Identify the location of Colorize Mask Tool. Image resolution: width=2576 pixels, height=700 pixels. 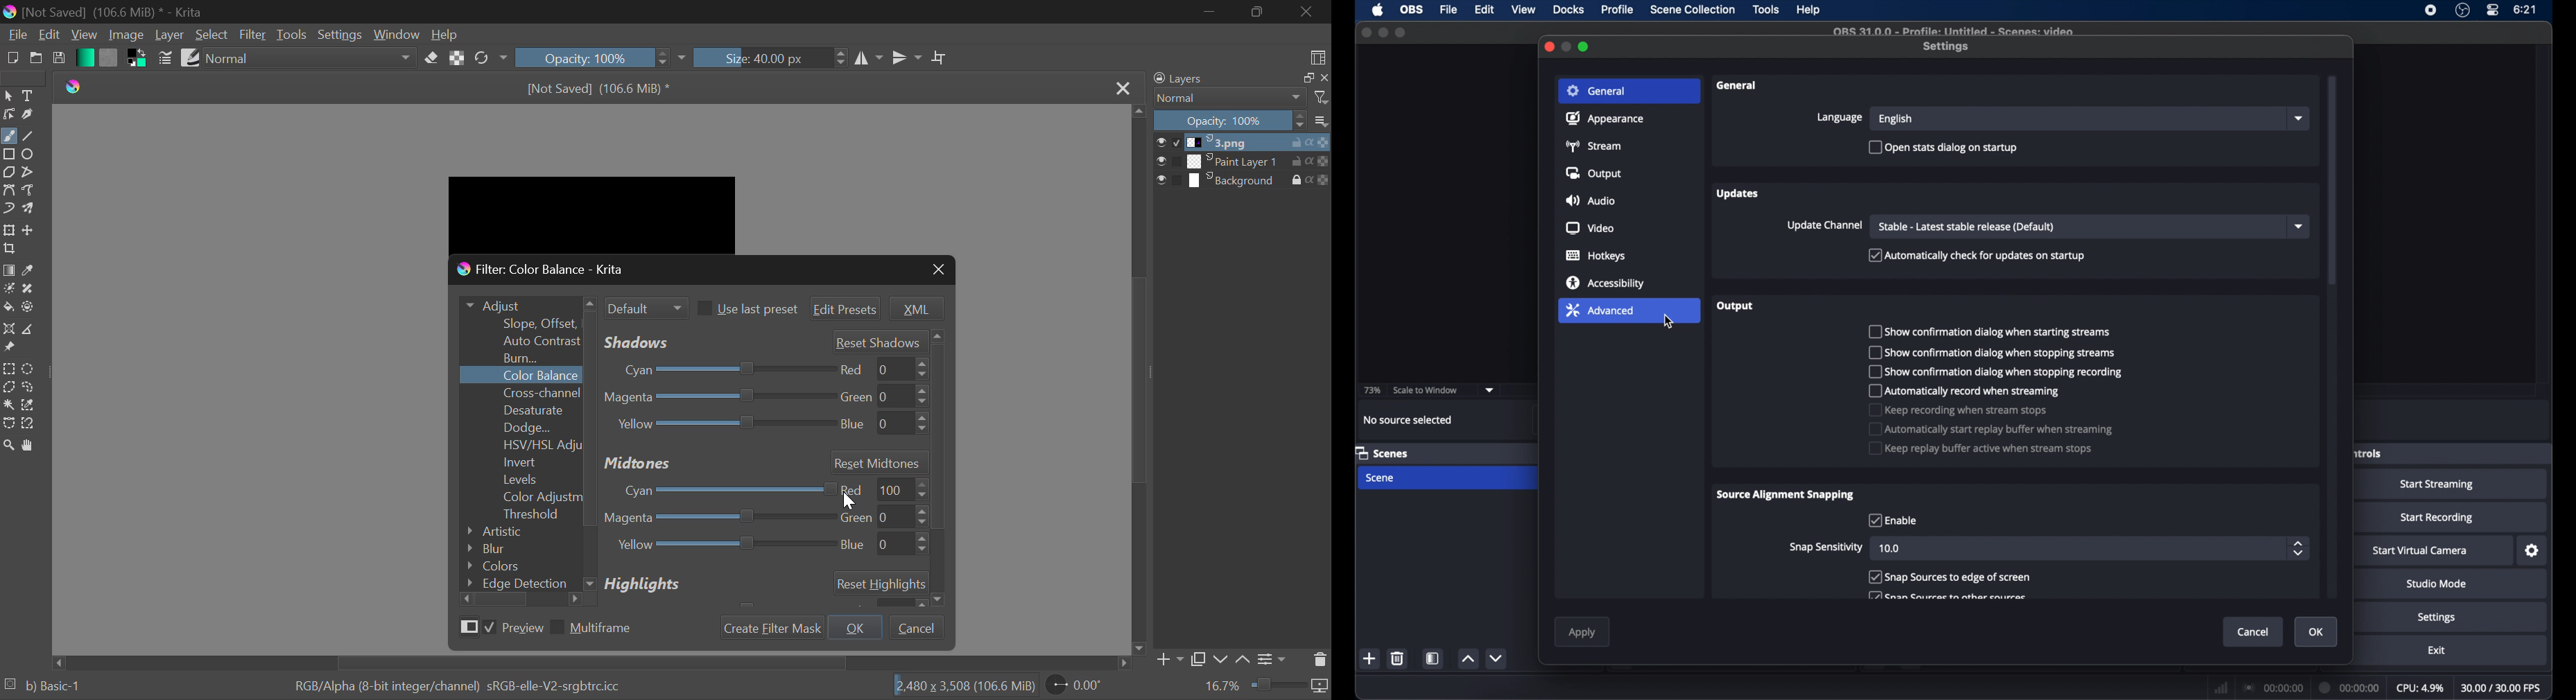
(10, 290).